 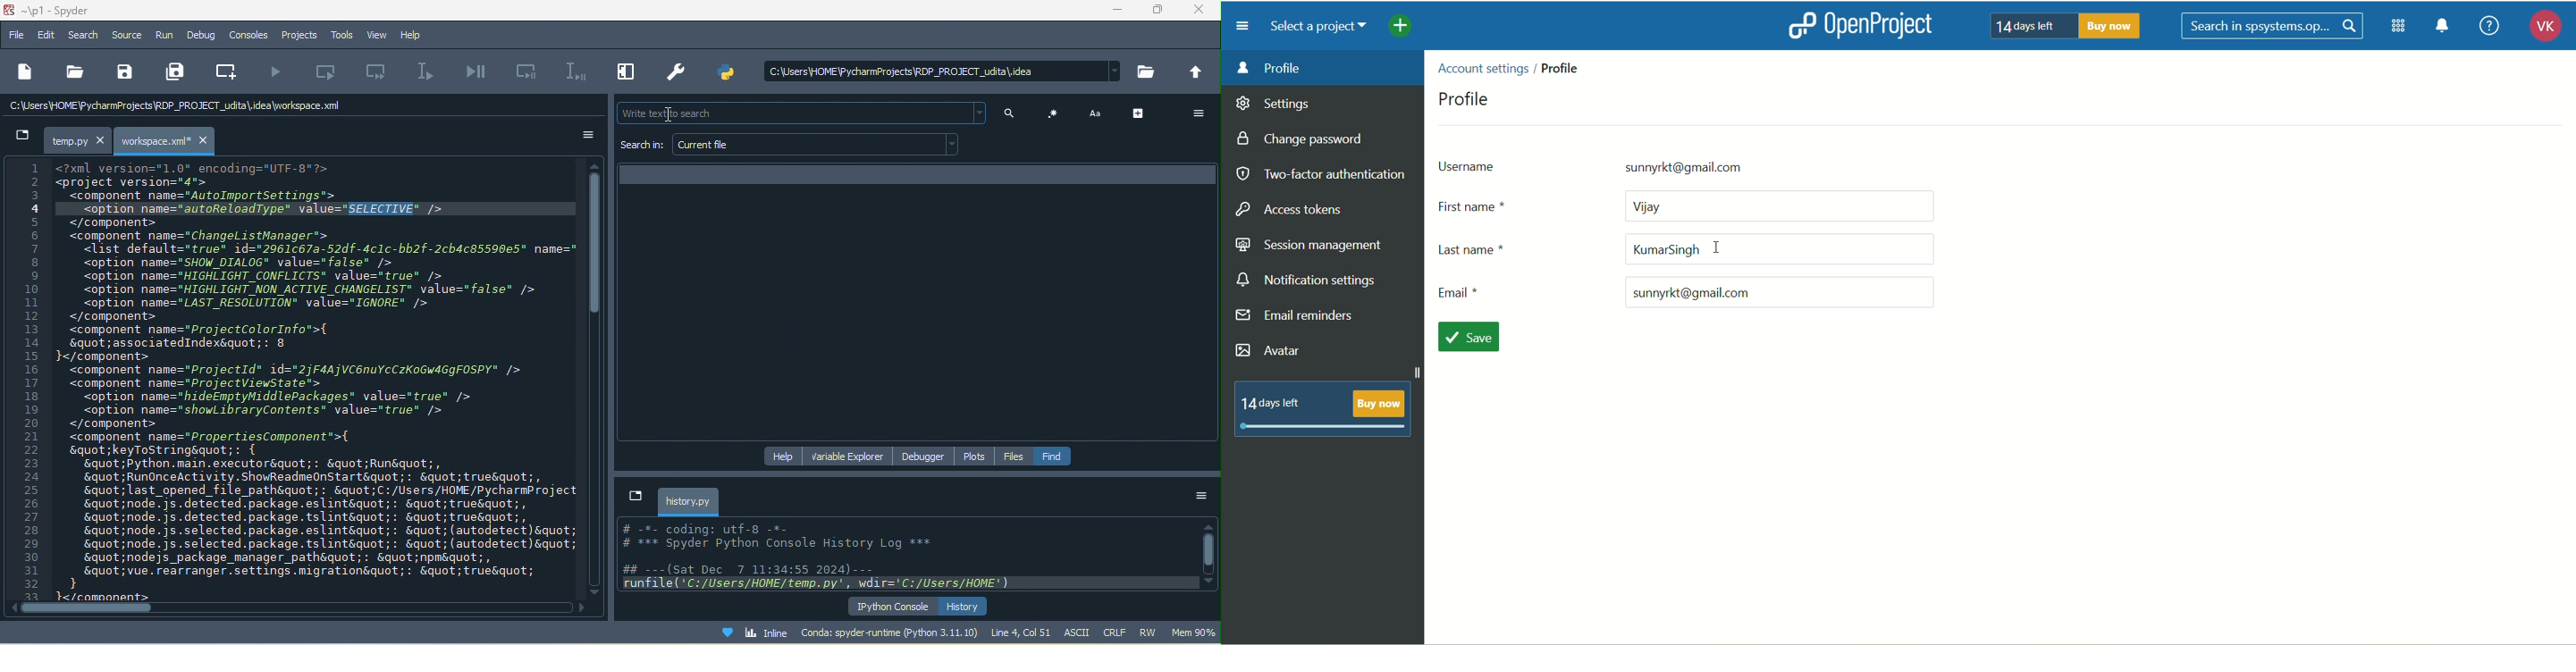 What do you see at coordinates (339, 36) in the screenshot?
I see `tools` at bounding box center [339, 36].